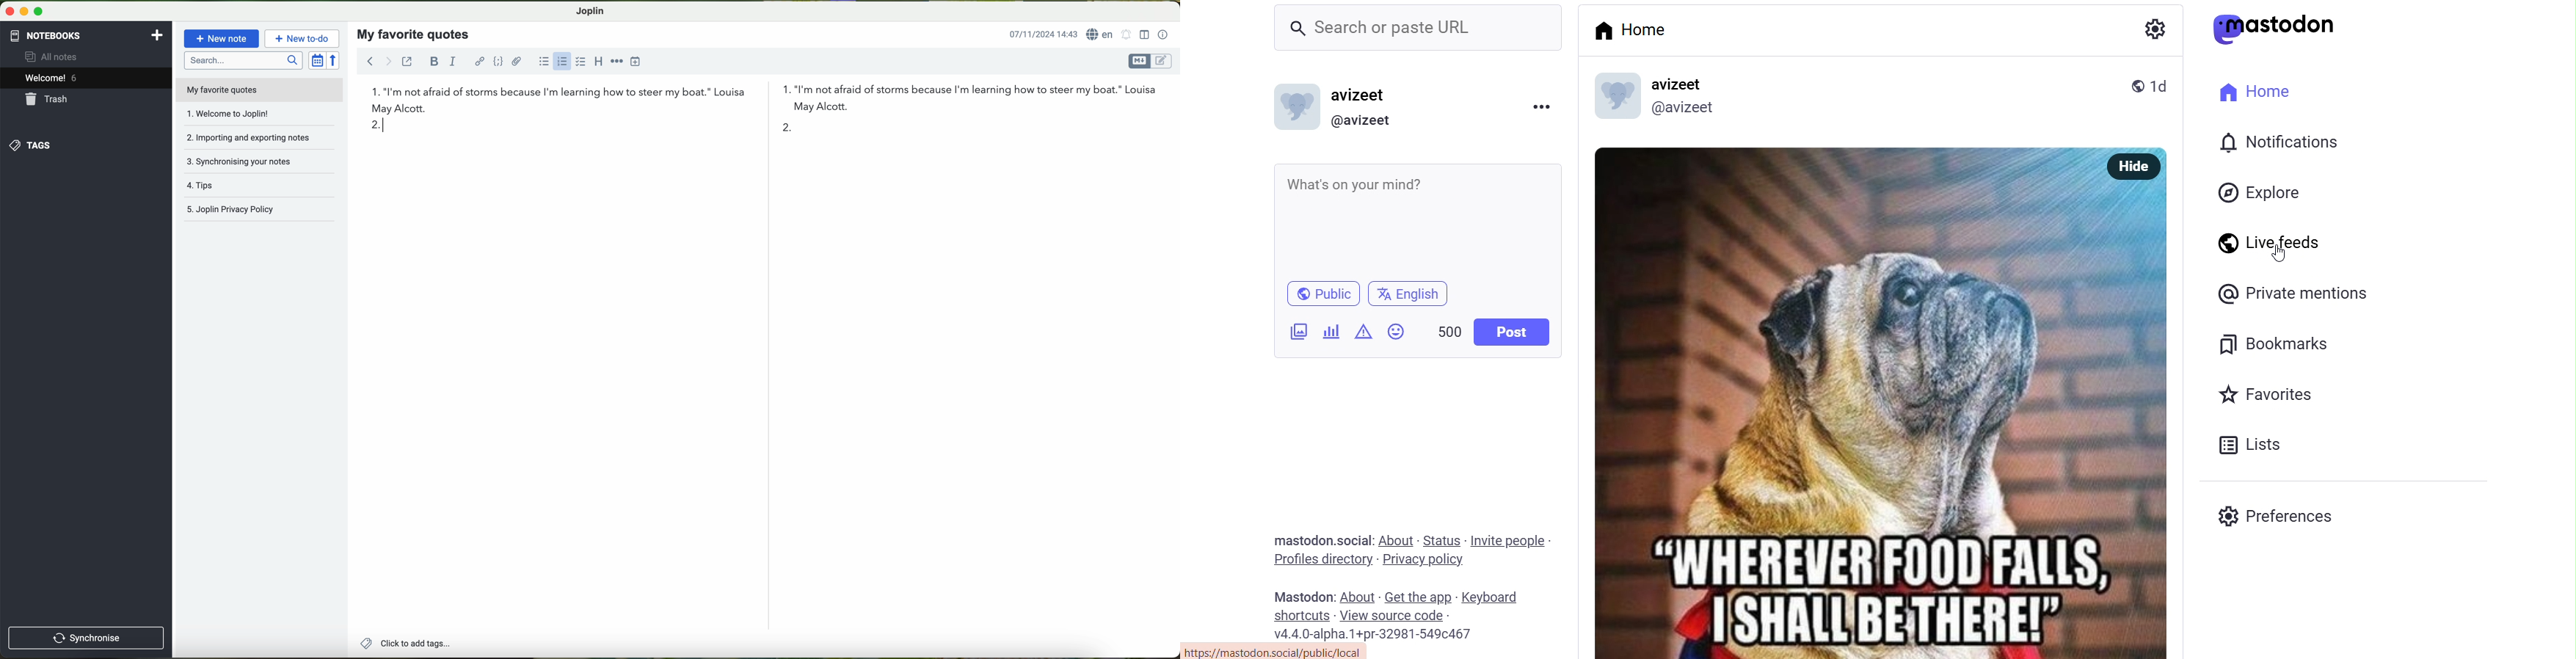 The image size is (2576, 672). Describe the element at coordinates (87, 639) in the screenshot. I see `synchronise button` at that location.